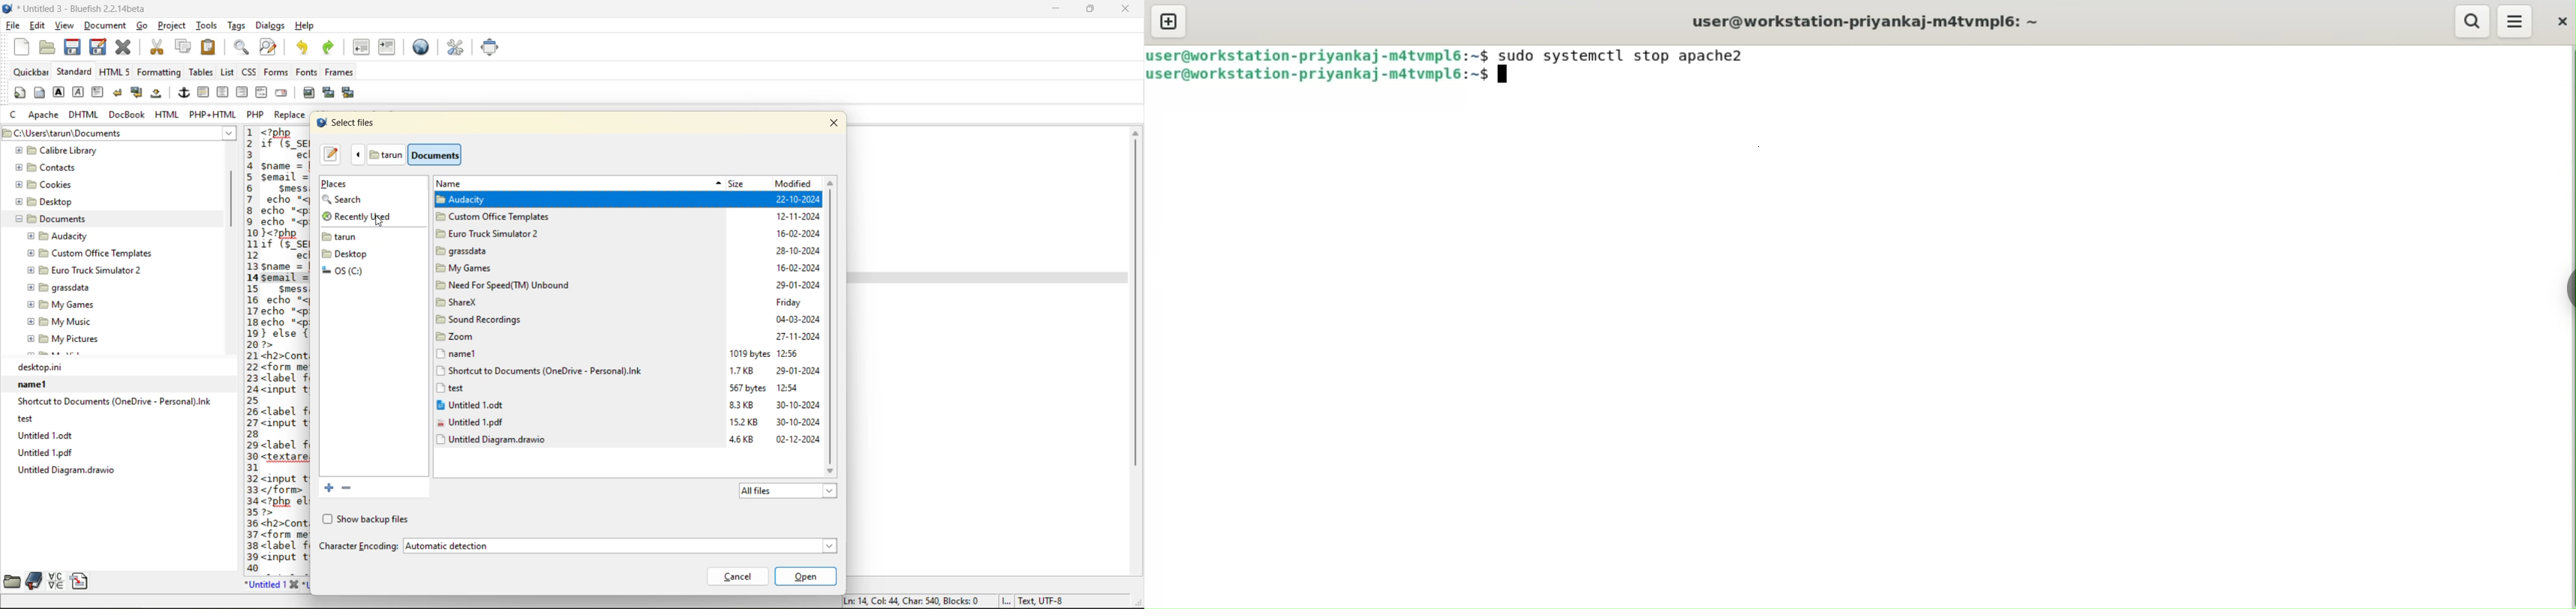 The image size is (2576, 616). What do you see at coordinates (119, 93) in the screenshot?
I see `break` at bounding box center [119, 93].